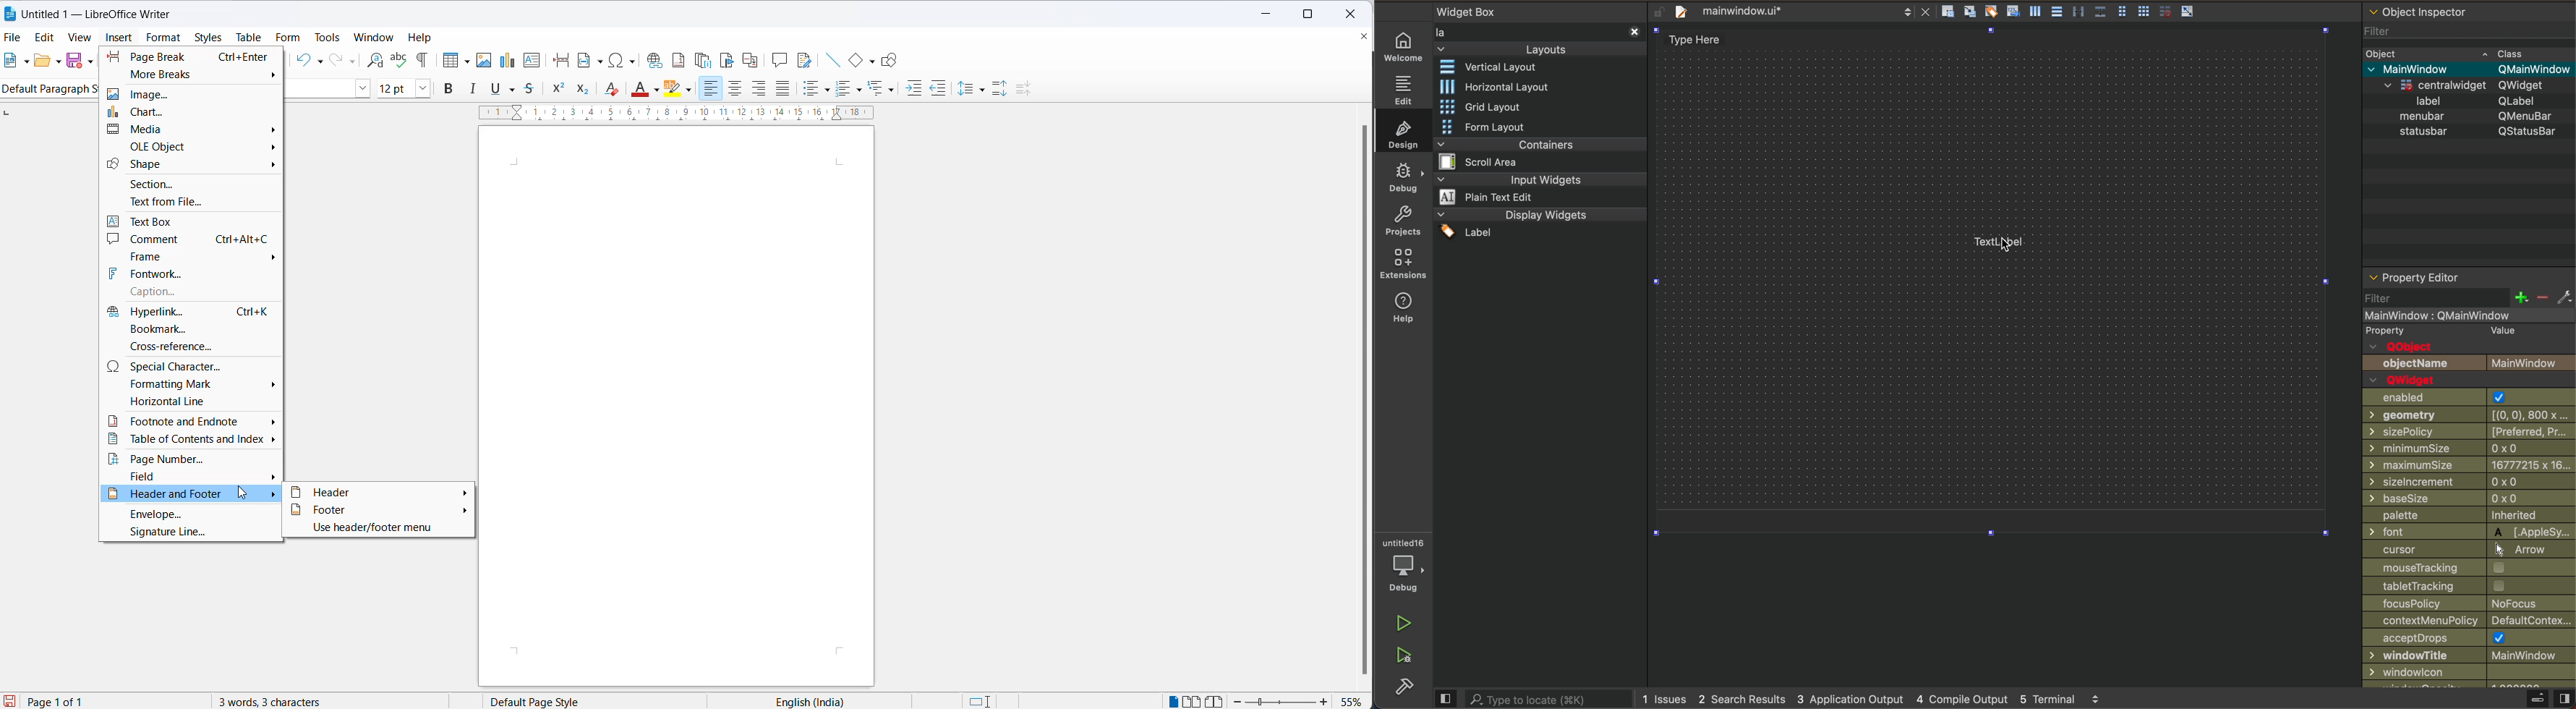 This screenshot has height=728, width=2576. What do you see at coordinates (2469, 604) in the screenshot?
I see `focus policy` at bounding box center [2469, 604].